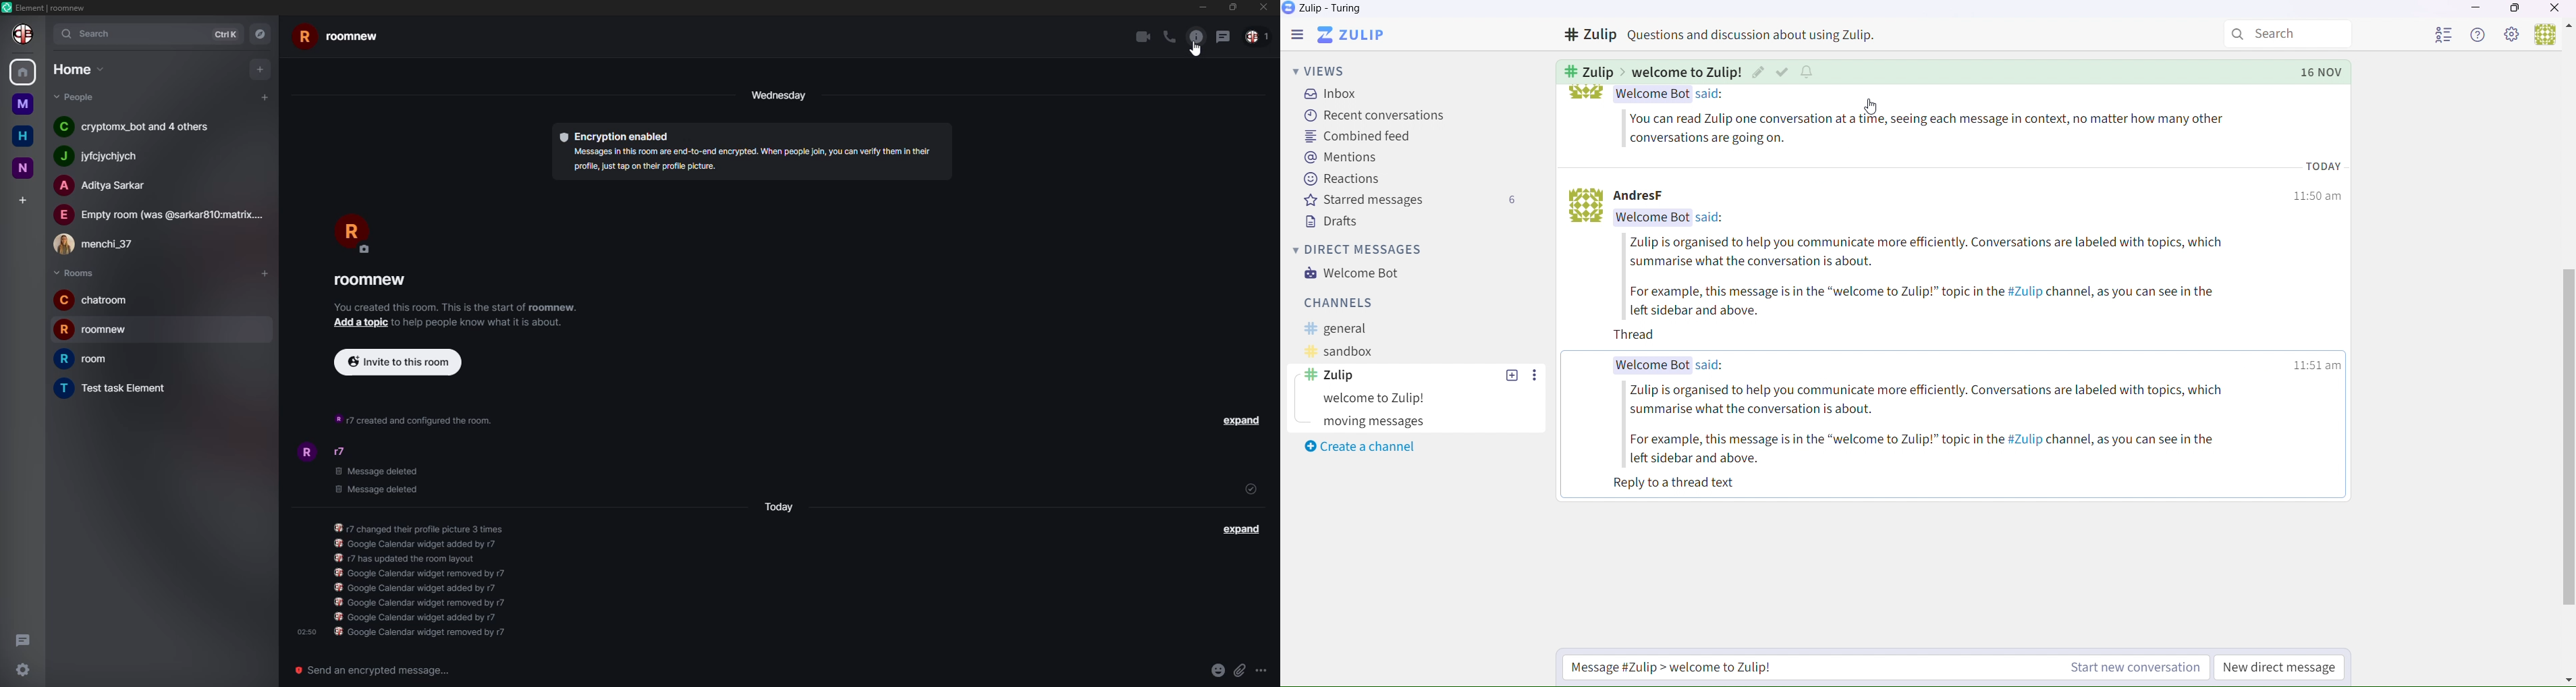  Describe the element at coordinates (2514, 36) in the screenshot. I see `Settings` at that location.